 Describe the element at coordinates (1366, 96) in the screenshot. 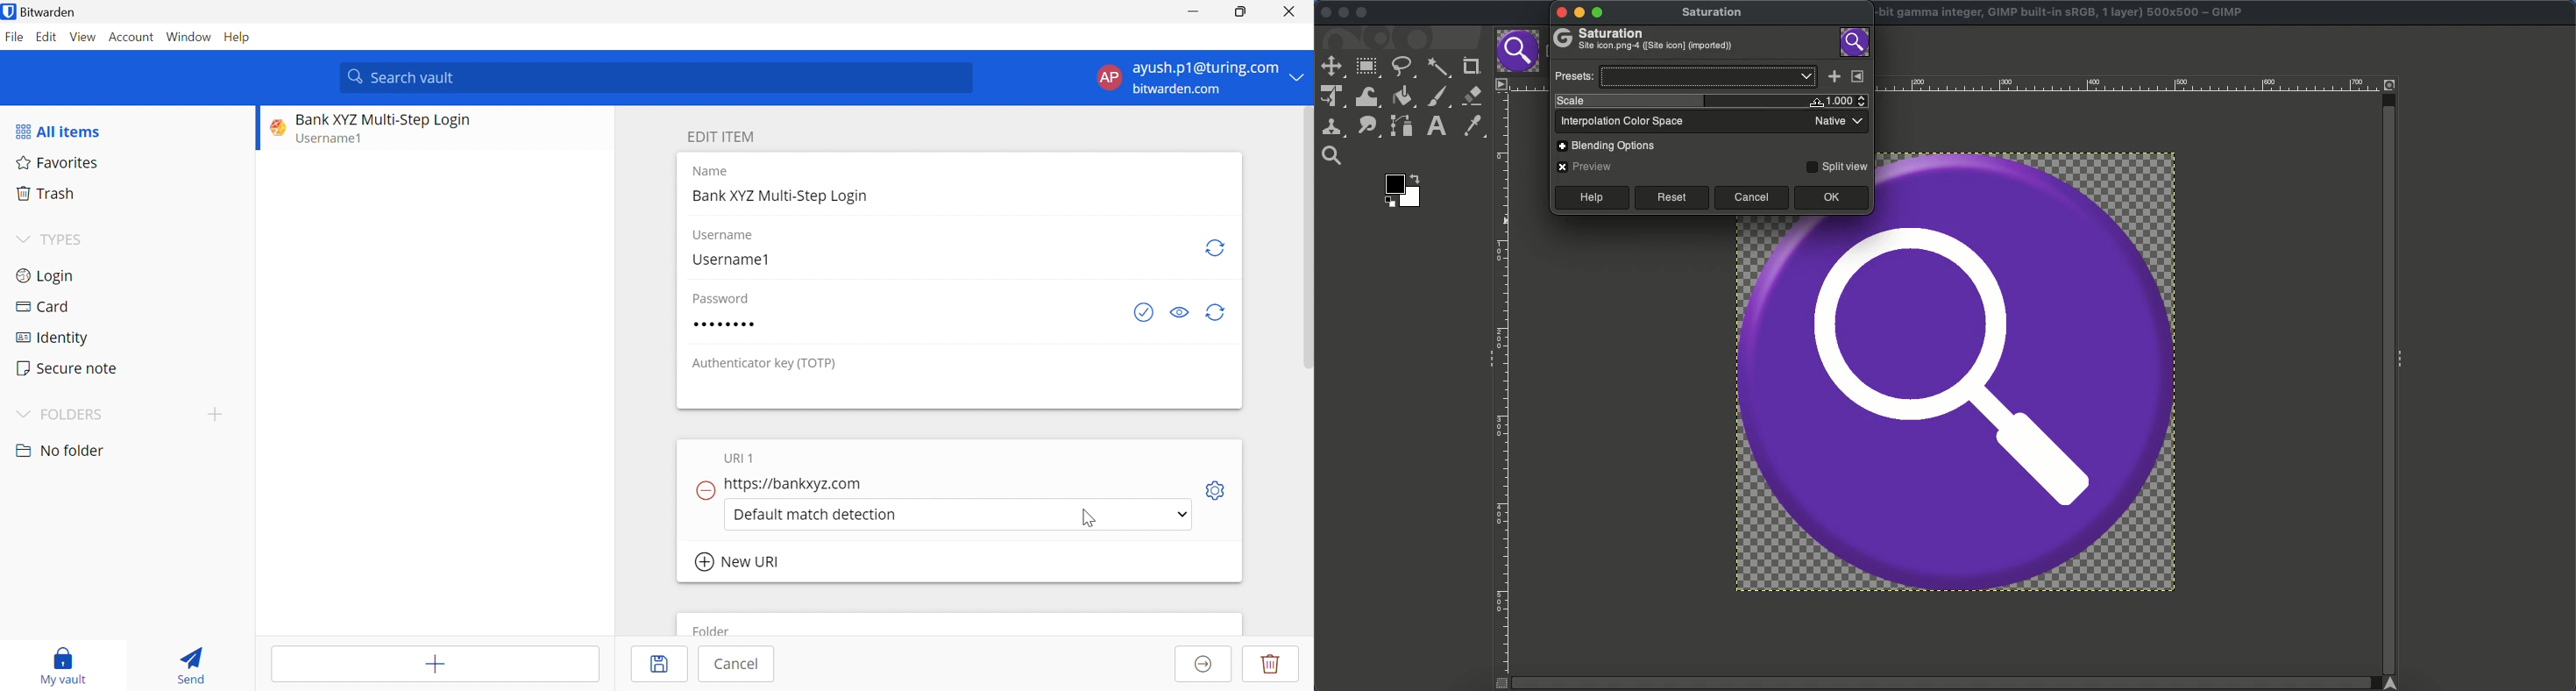

I see `Warp transformation` at that location.